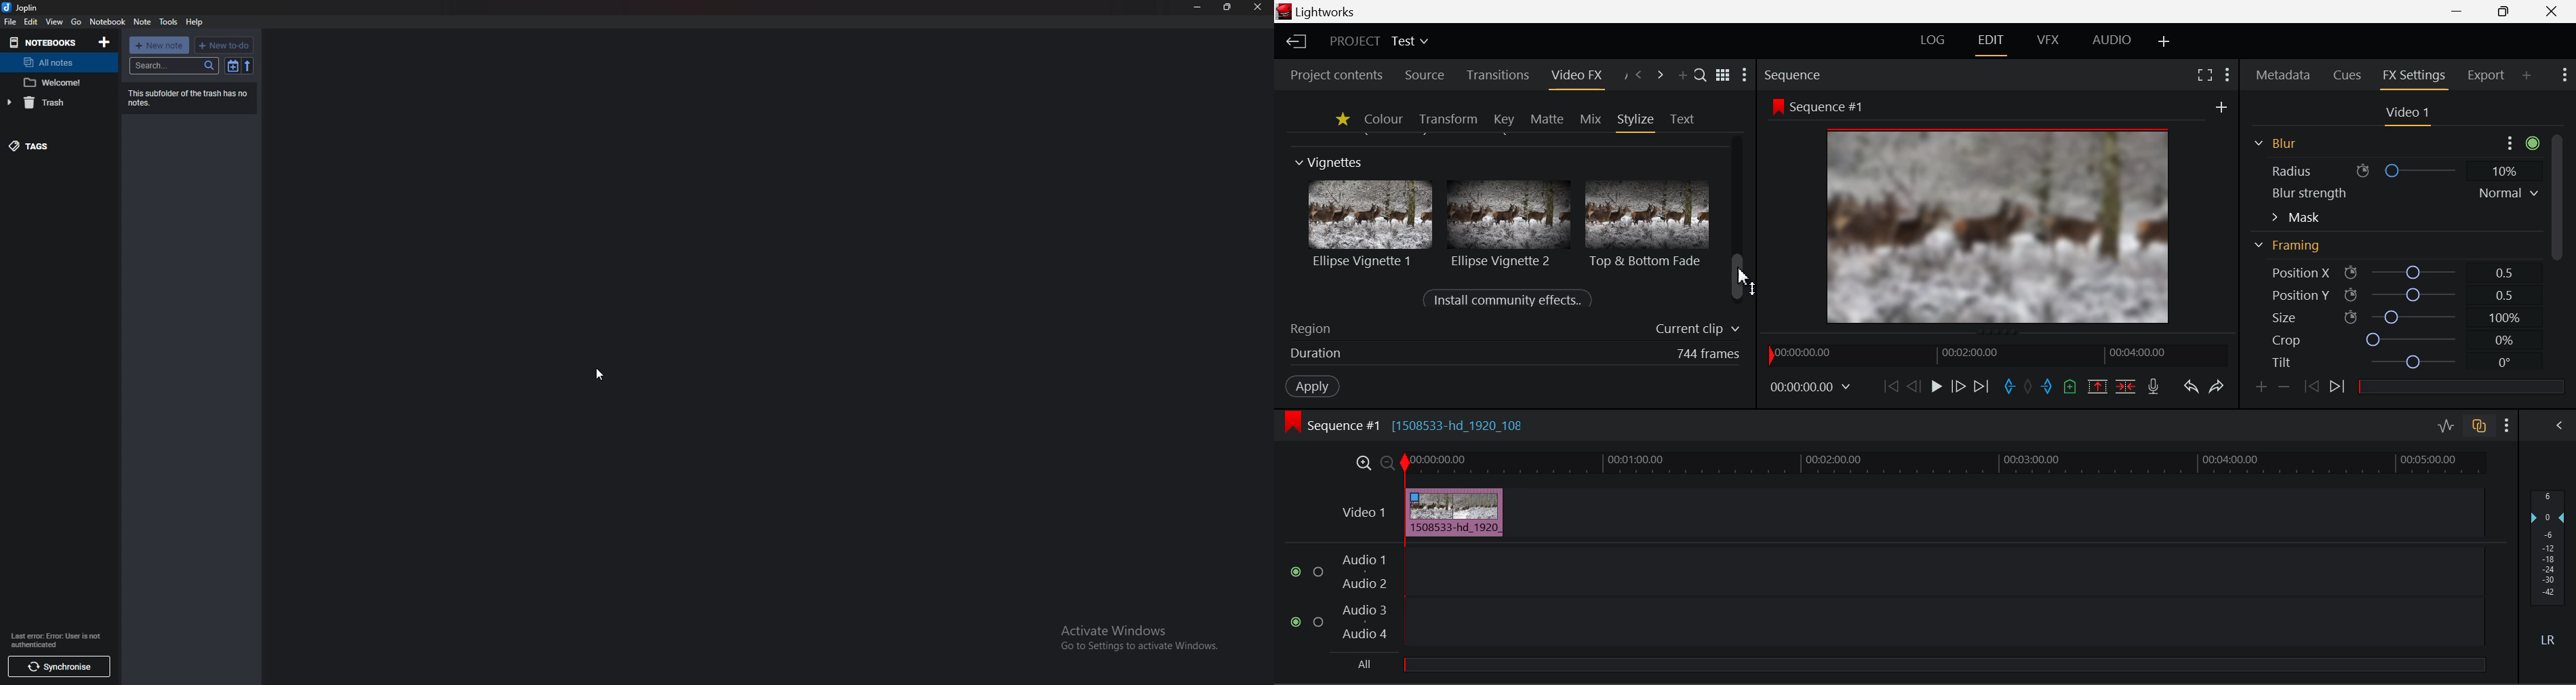  What do you see at coordinates (1341, 119) in the screenshot?
I see `Favourites` at bounding box center [1341, 119].